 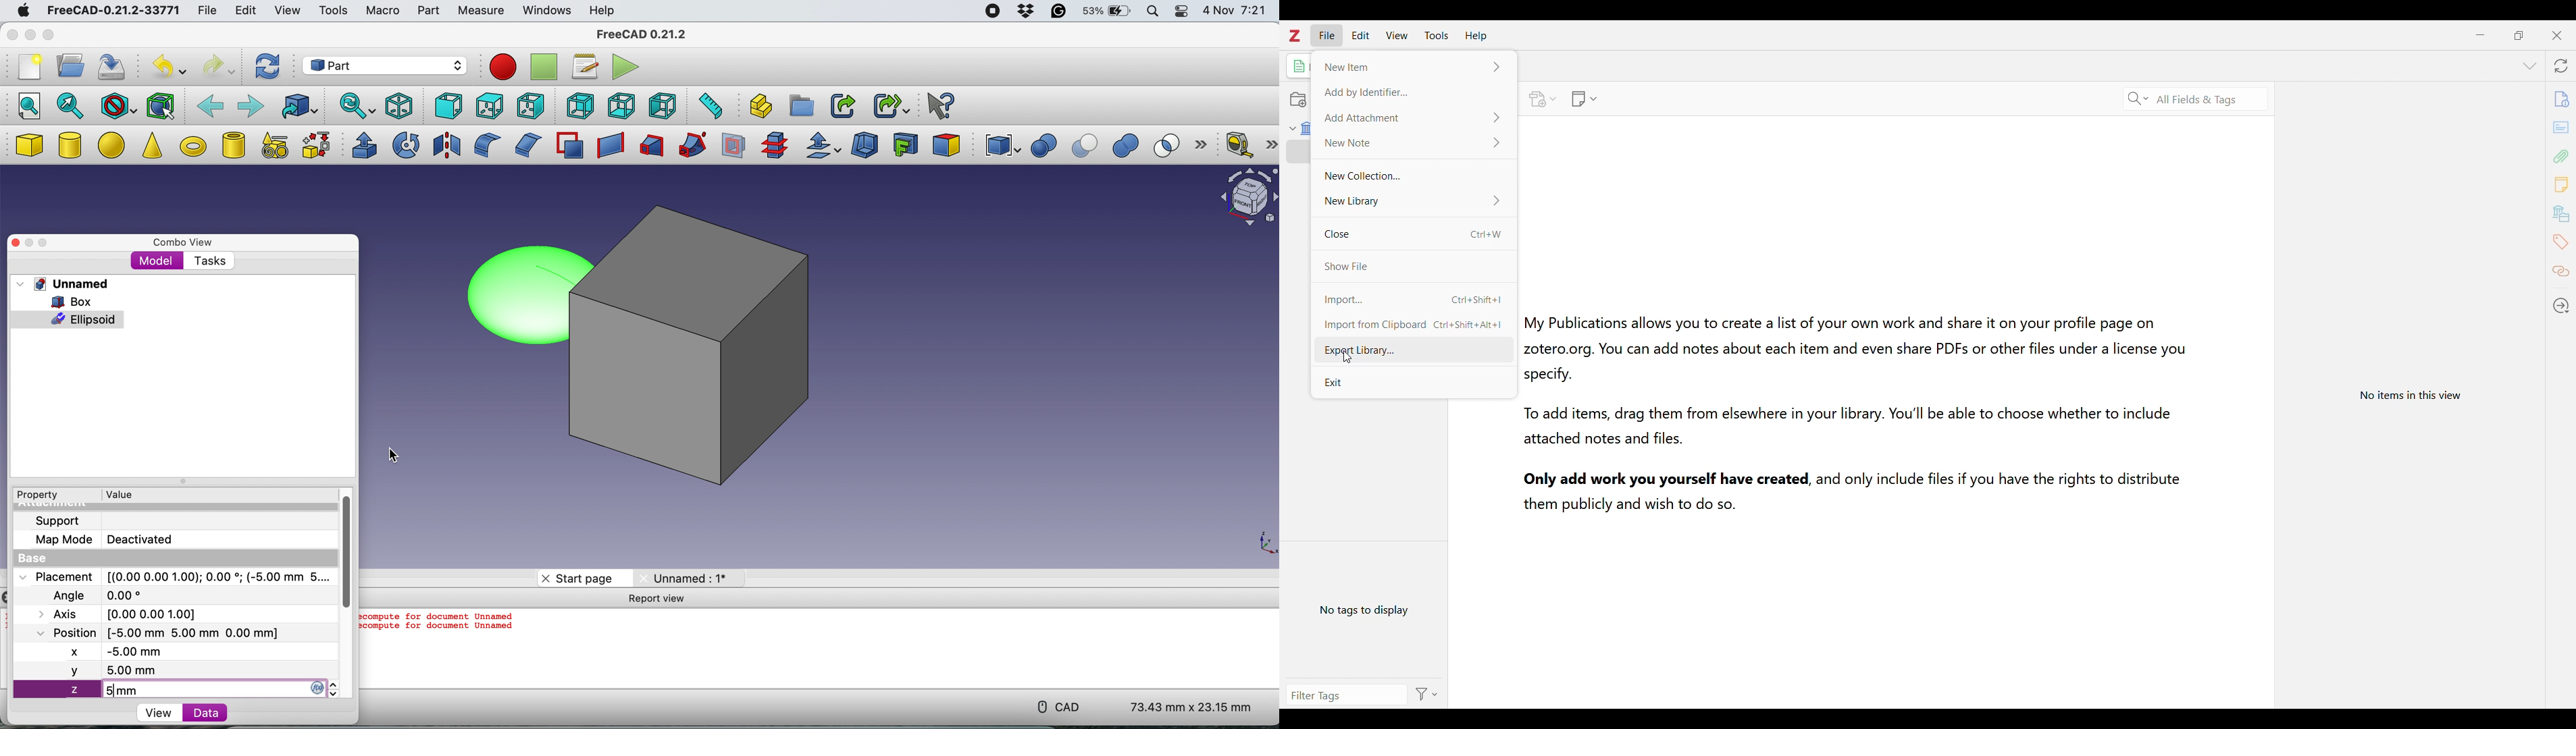 What do you see at coordinates (2197, 100) in the screenshot?
I see `Selected search criteria` at bounding box center [2197, 100].